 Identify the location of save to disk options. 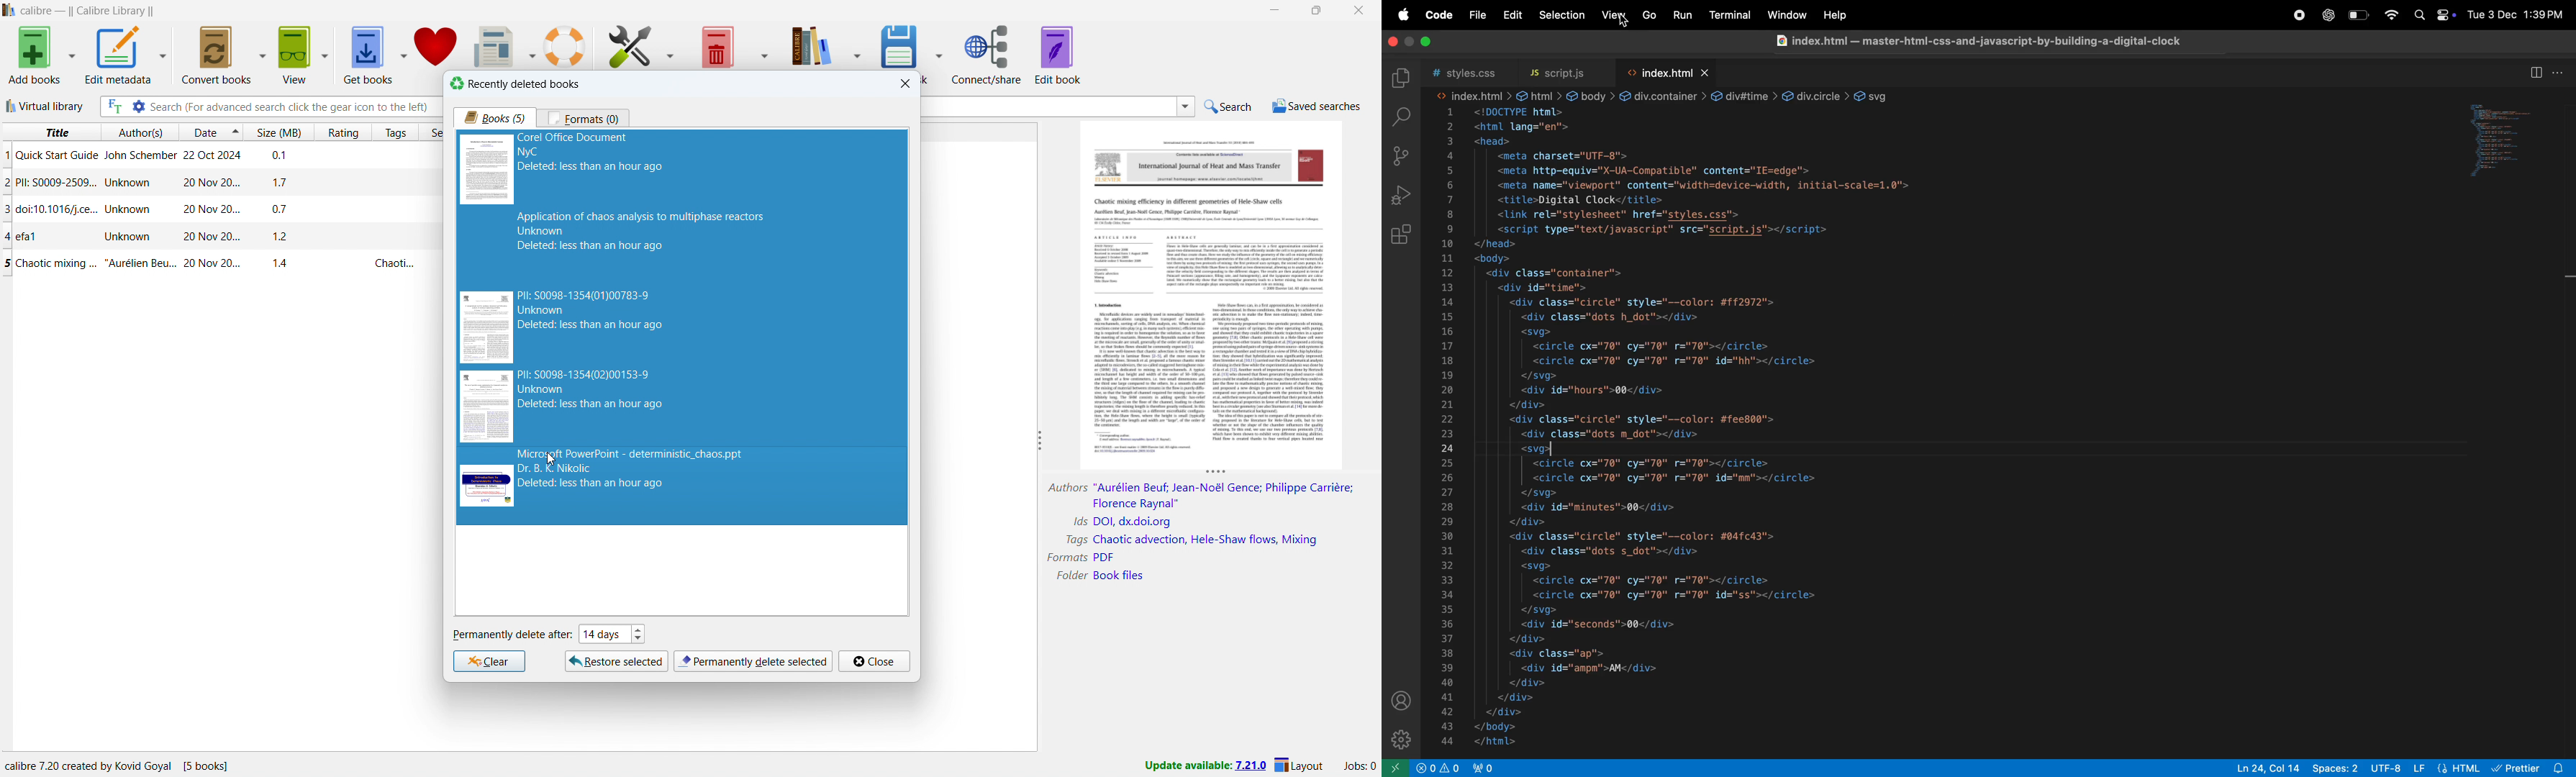
(939, 53).